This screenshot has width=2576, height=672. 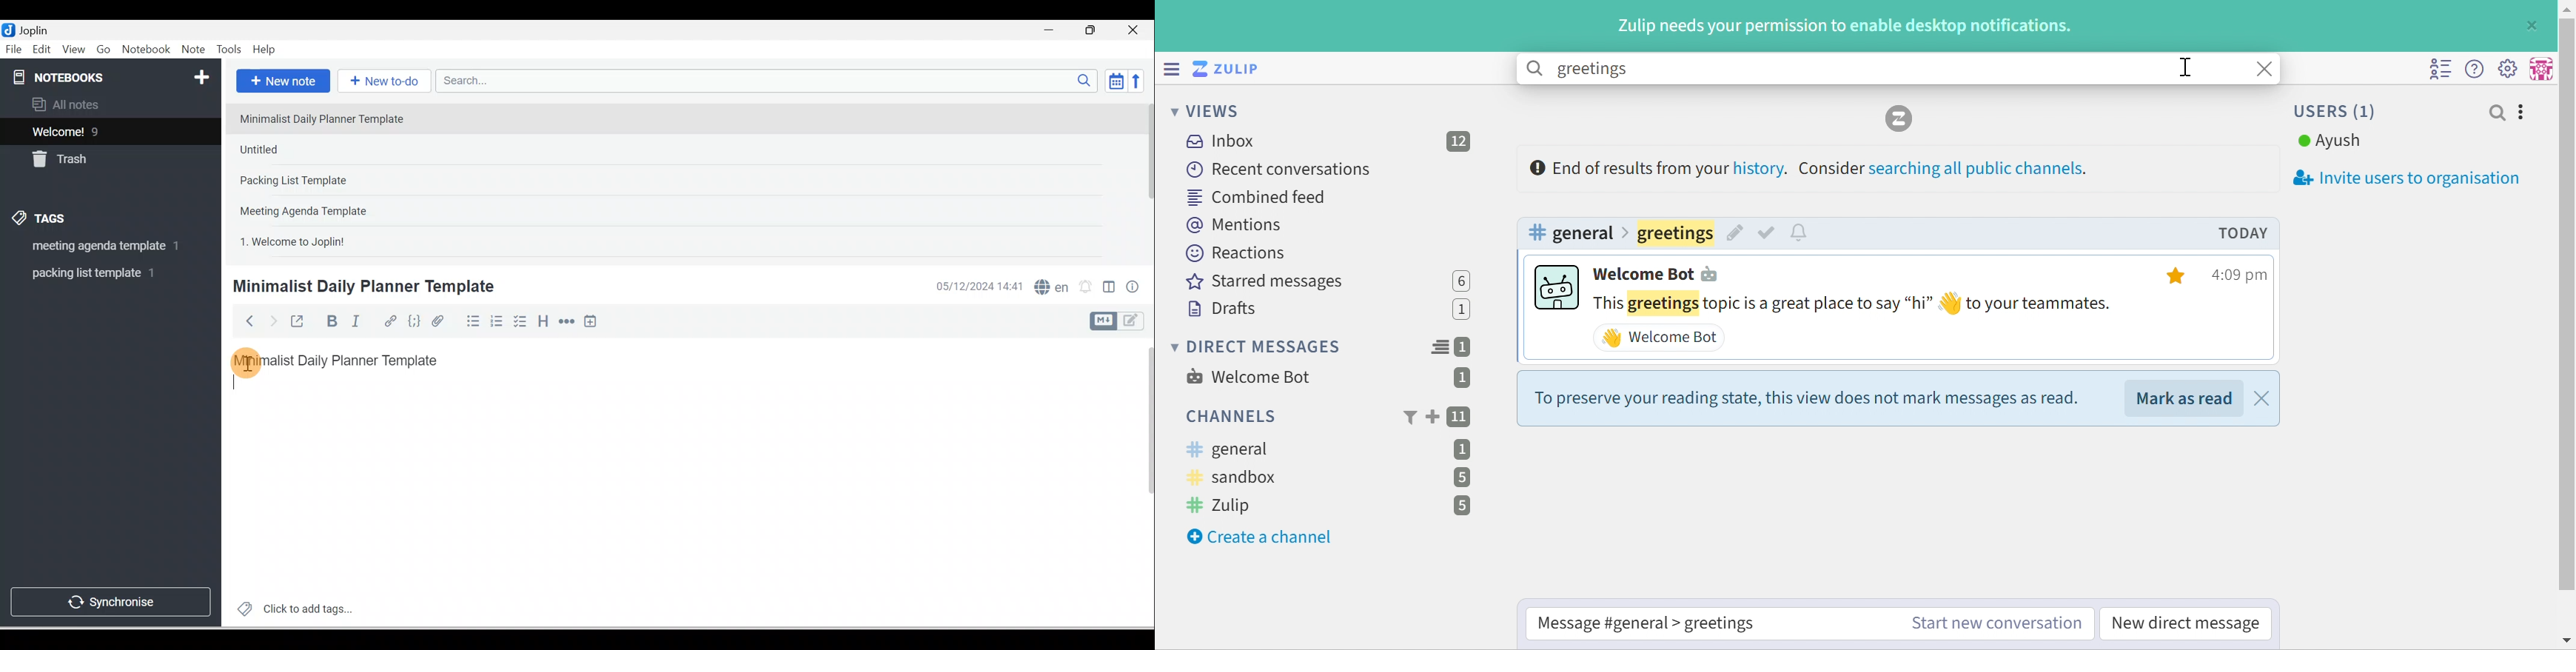 What do you see at coordinates (389, 322) in the screenshot?
I see `Hyperlink` at bounding box center [389, 322].